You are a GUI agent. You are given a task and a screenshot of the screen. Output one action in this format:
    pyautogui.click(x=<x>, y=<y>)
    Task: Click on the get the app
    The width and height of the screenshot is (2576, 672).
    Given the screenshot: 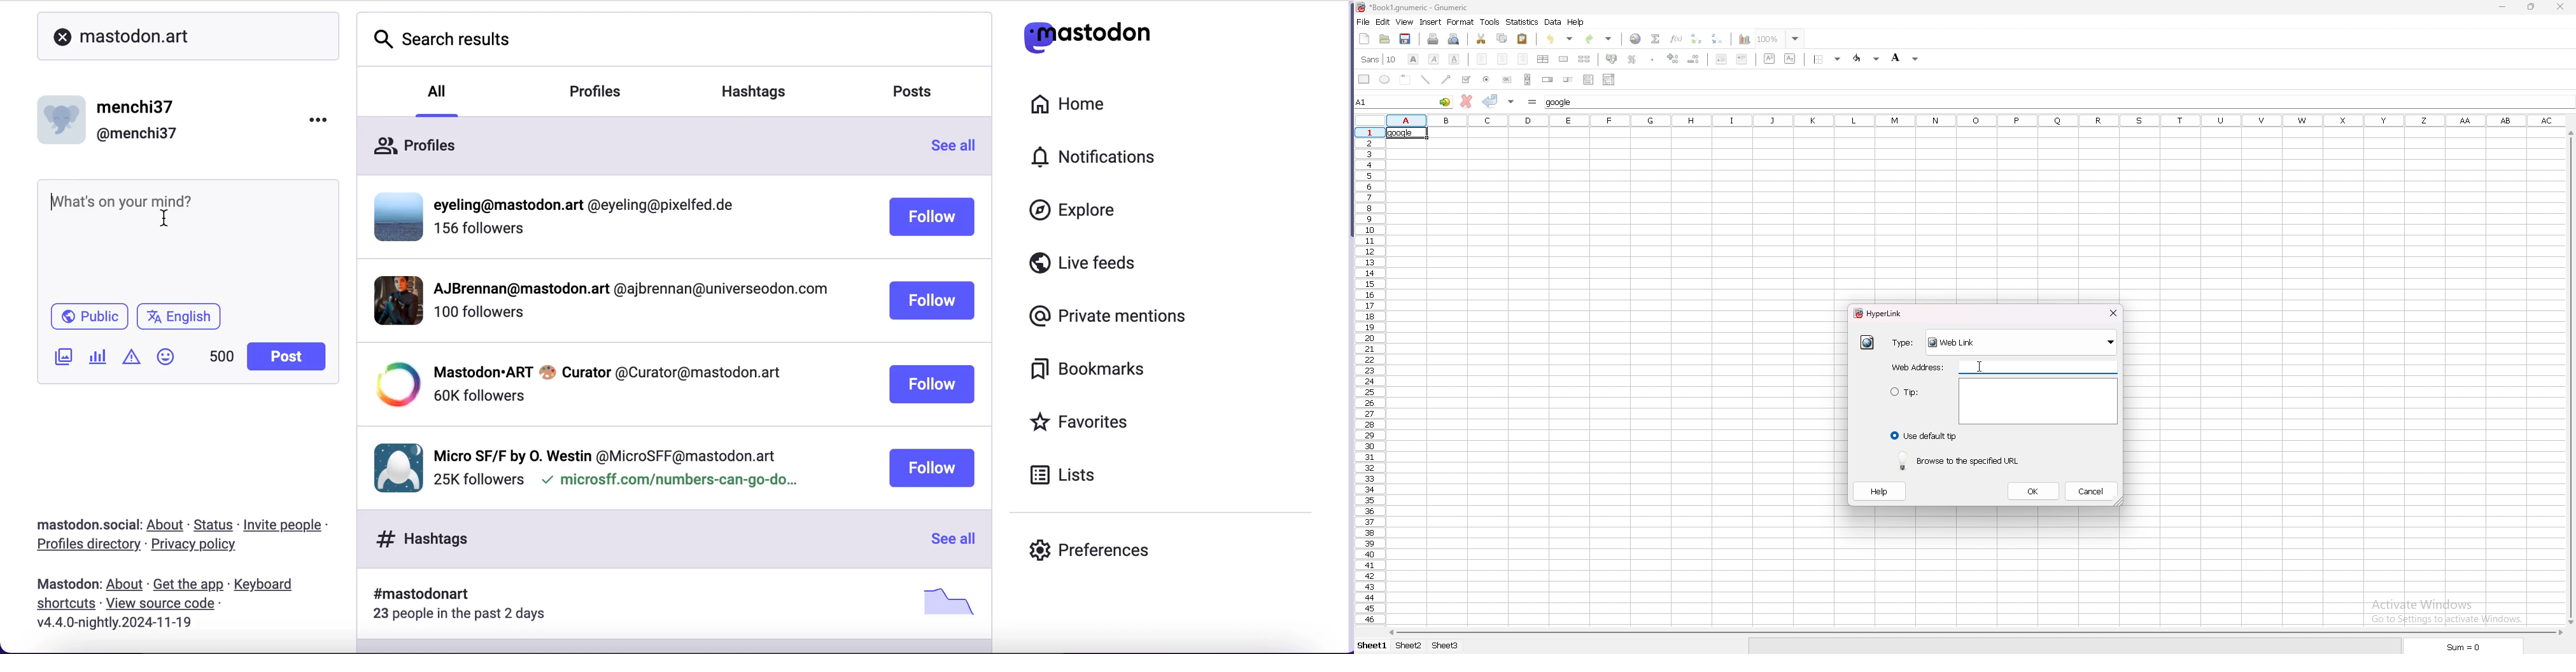 What is the action you would take?
    pyautogui.click(x=189, y=584)
    